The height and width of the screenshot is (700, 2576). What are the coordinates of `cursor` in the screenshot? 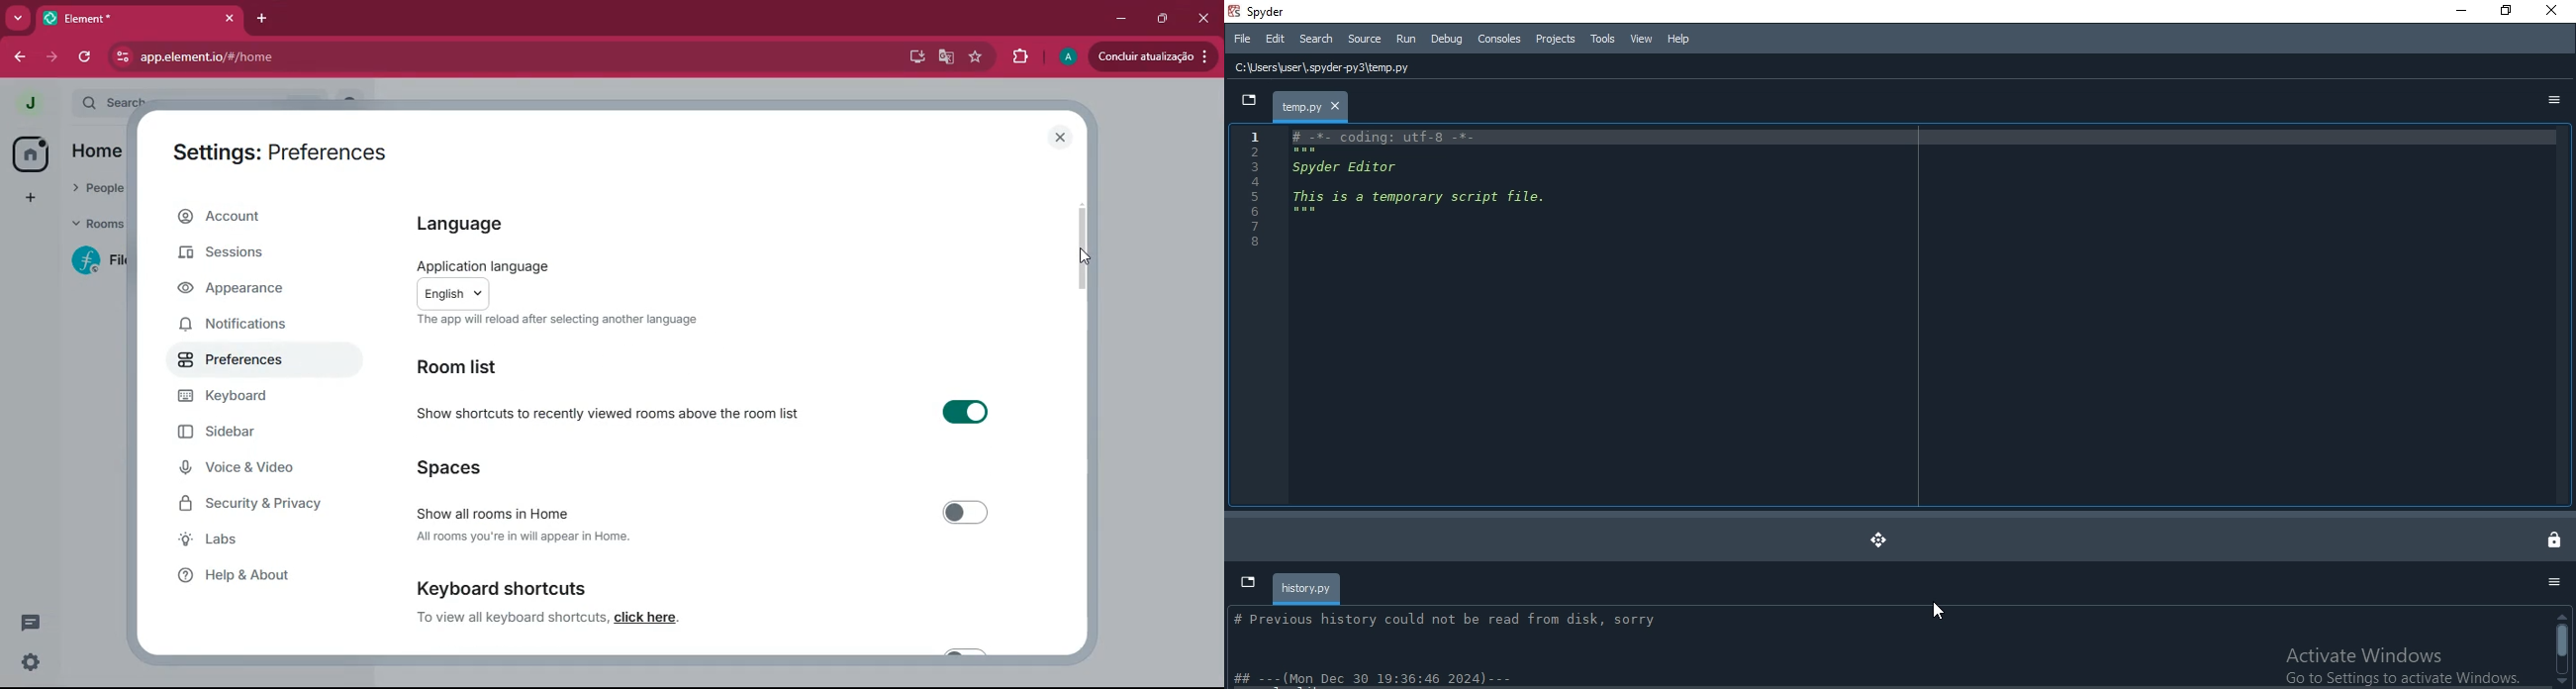 It's located at (1934, 610).